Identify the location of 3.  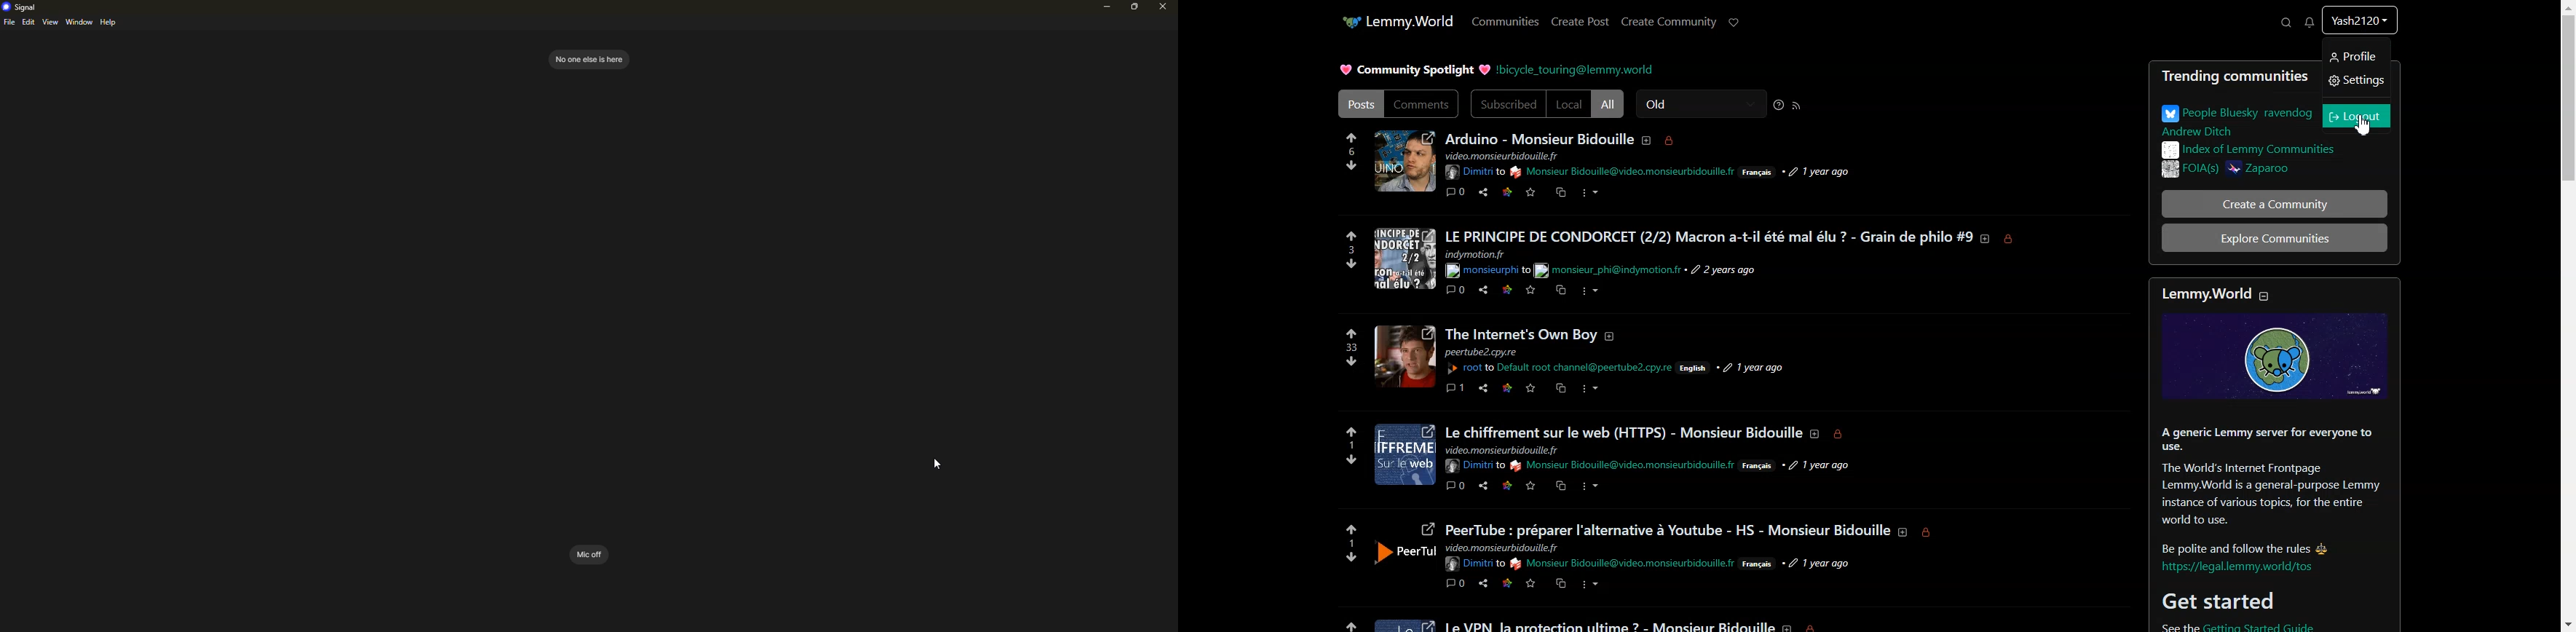
(1342, 250).